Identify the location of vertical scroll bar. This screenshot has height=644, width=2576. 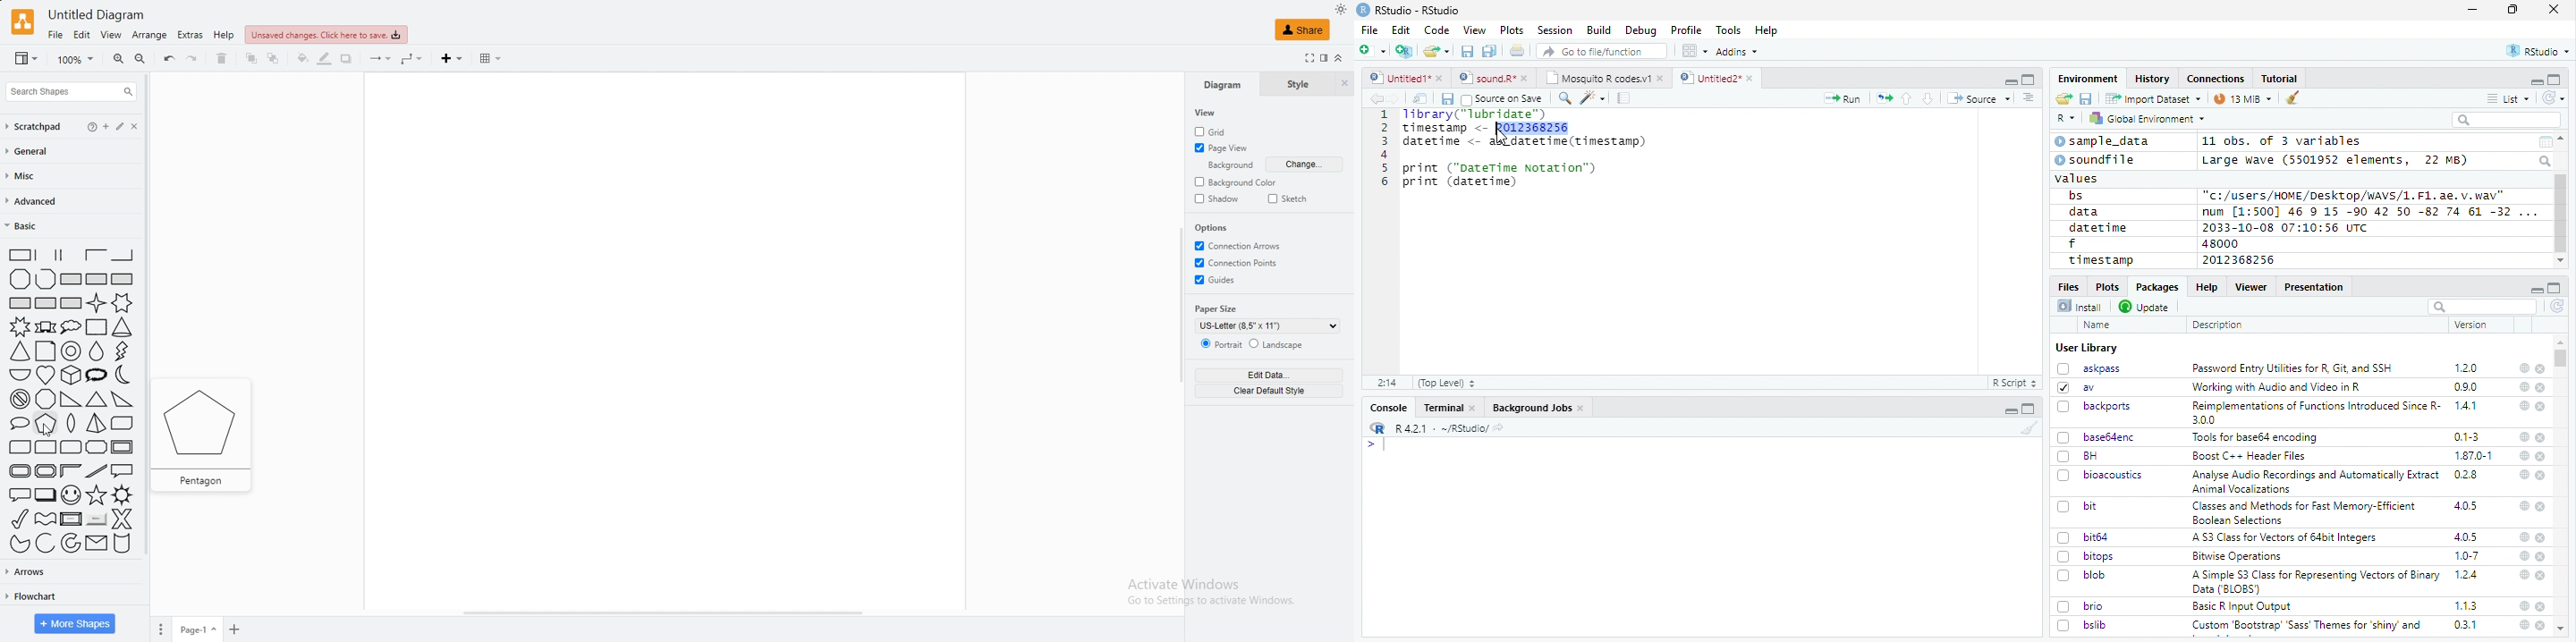
(1181, 304).